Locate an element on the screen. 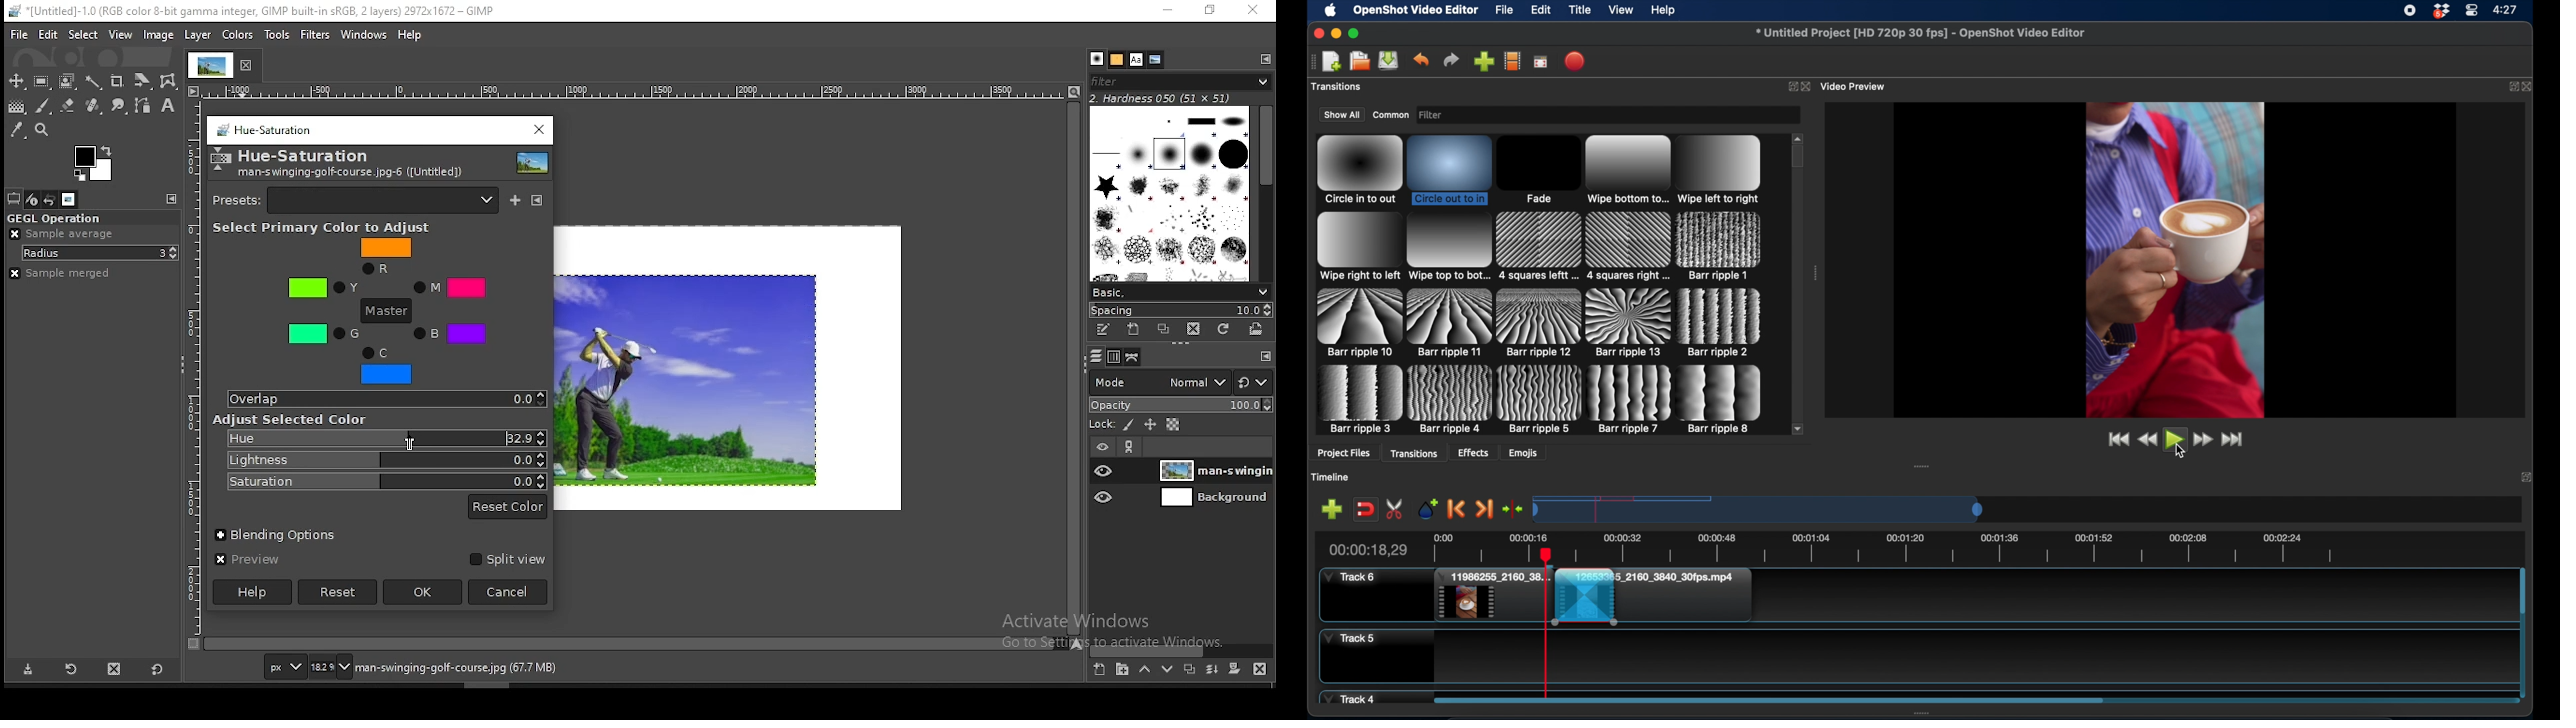  disable snapping is located at coordinates (1365, 508).